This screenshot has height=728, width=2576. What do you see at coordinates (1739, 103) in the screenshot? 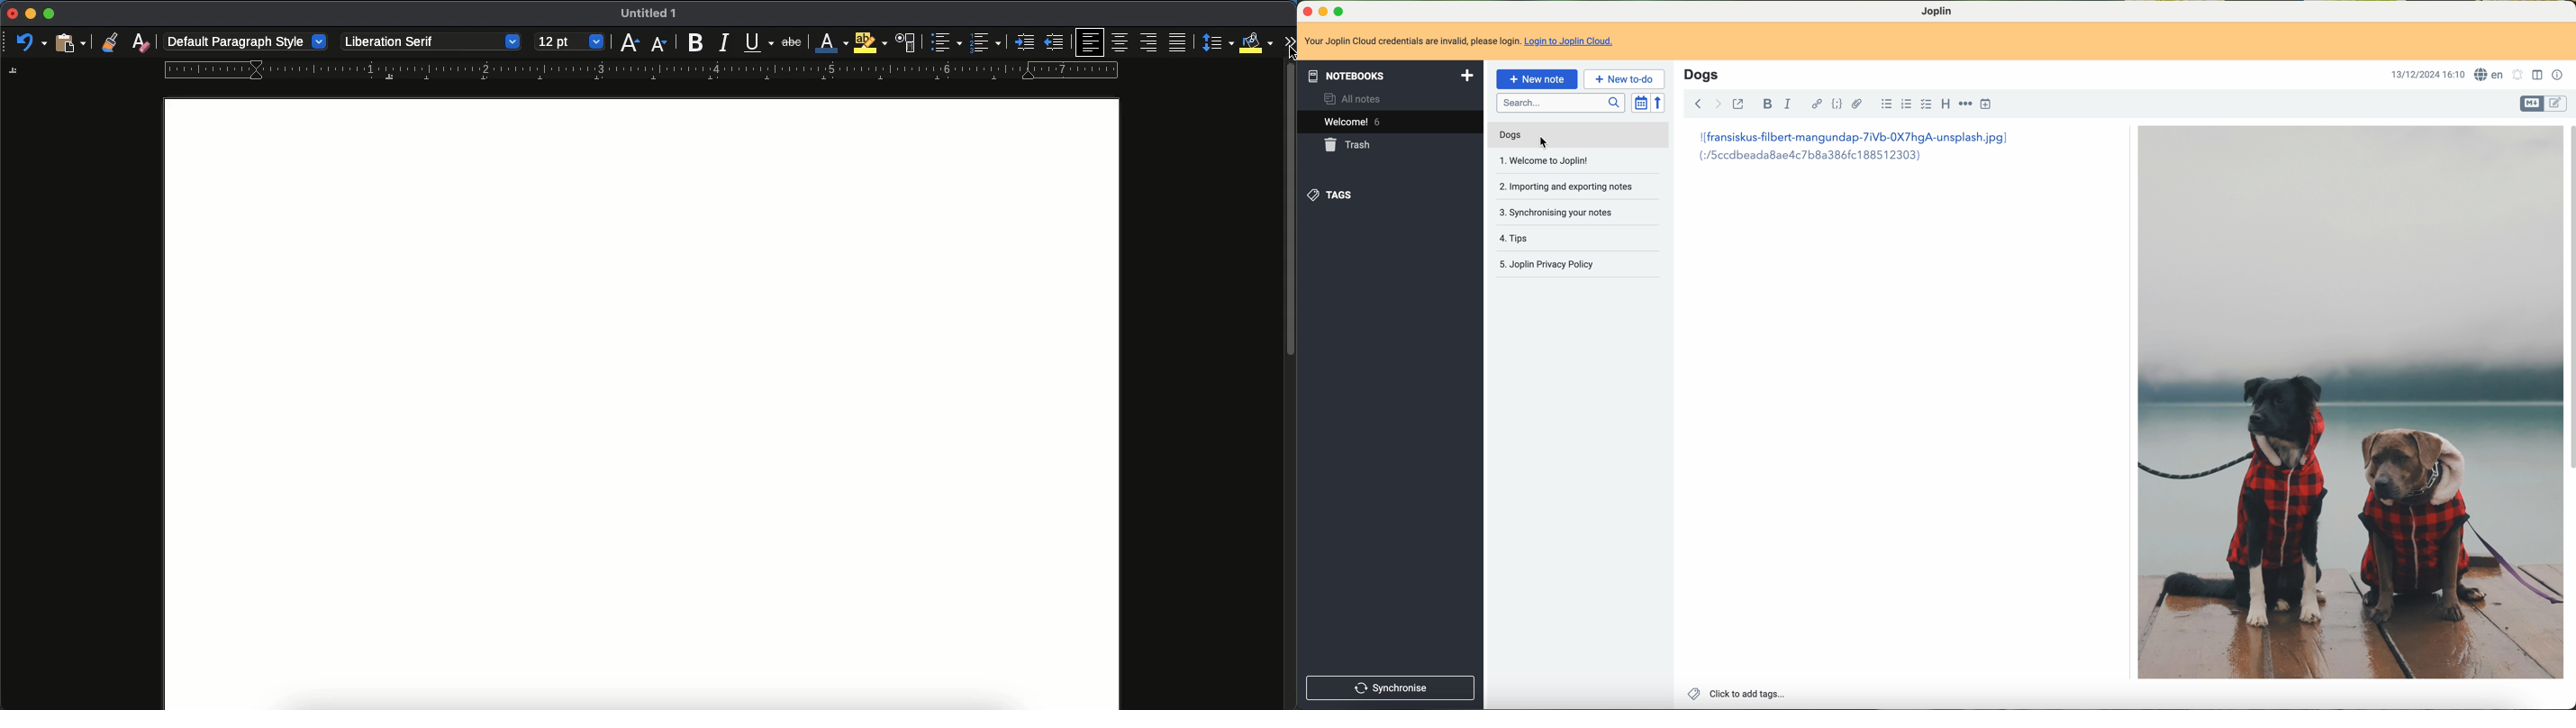
I see `toggle external editing` at bounding box center [1739, 103].